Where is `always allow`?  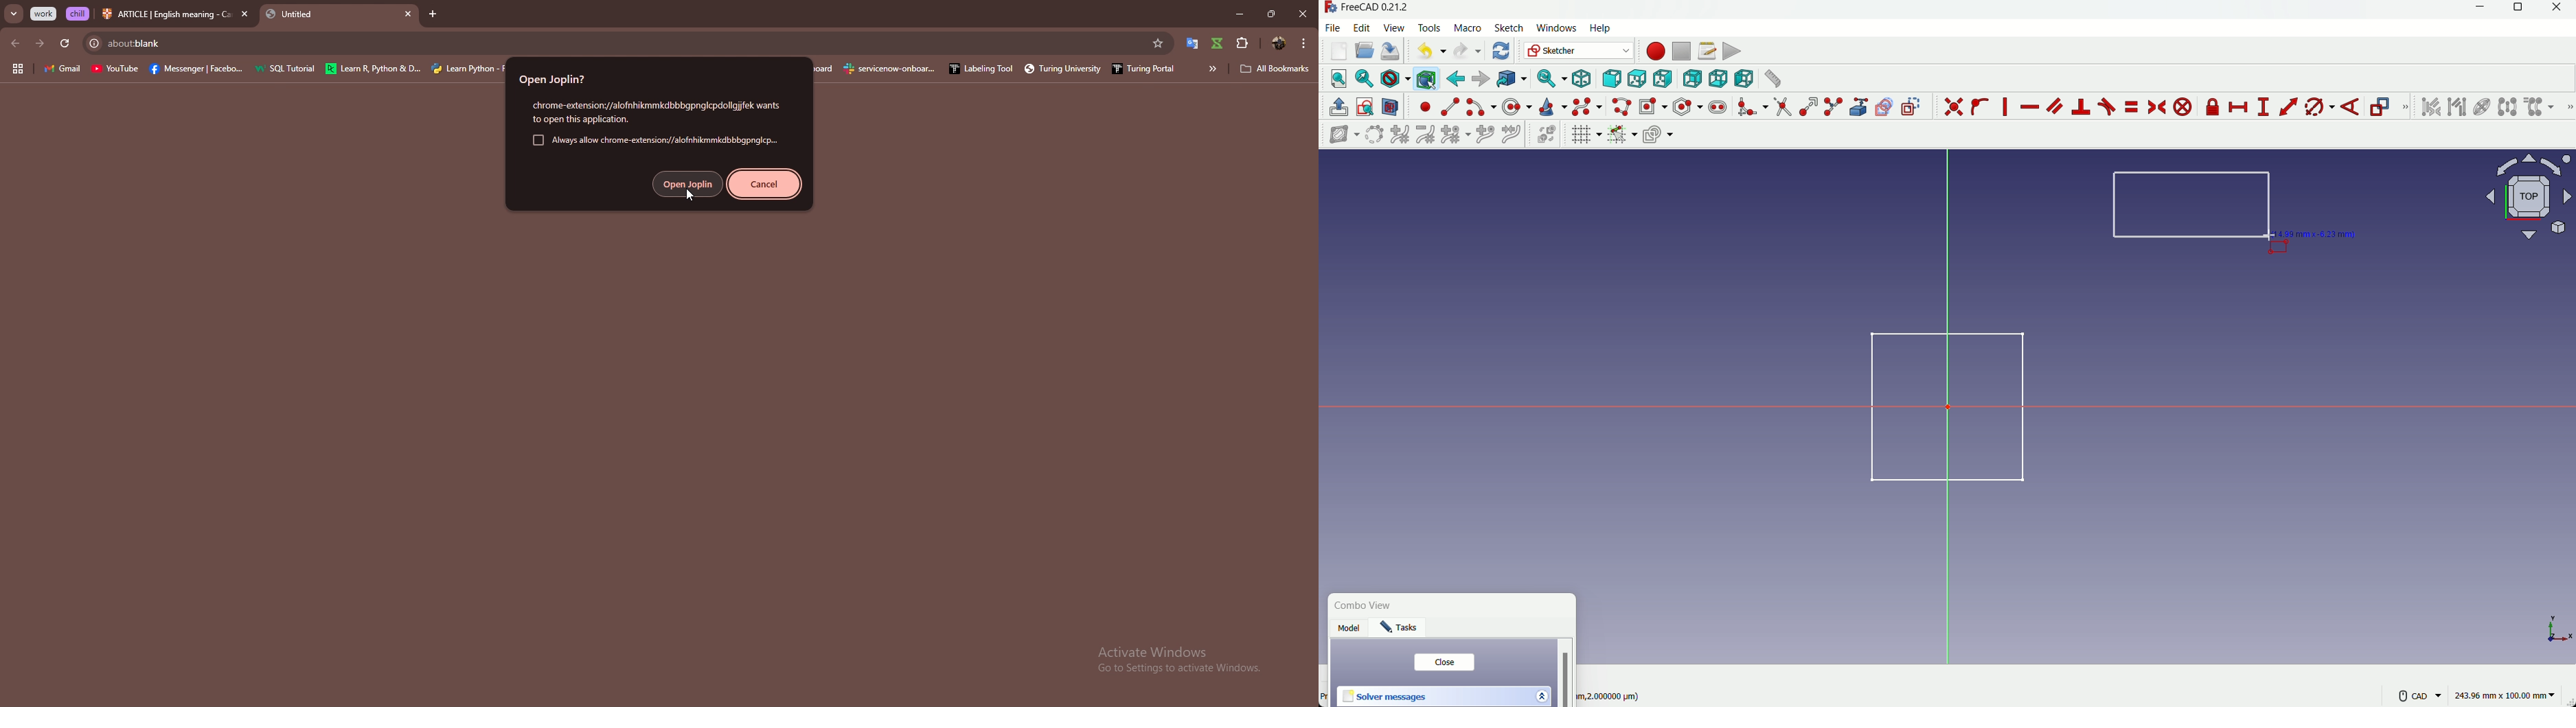 always allow is located at coordinates (653, 141).